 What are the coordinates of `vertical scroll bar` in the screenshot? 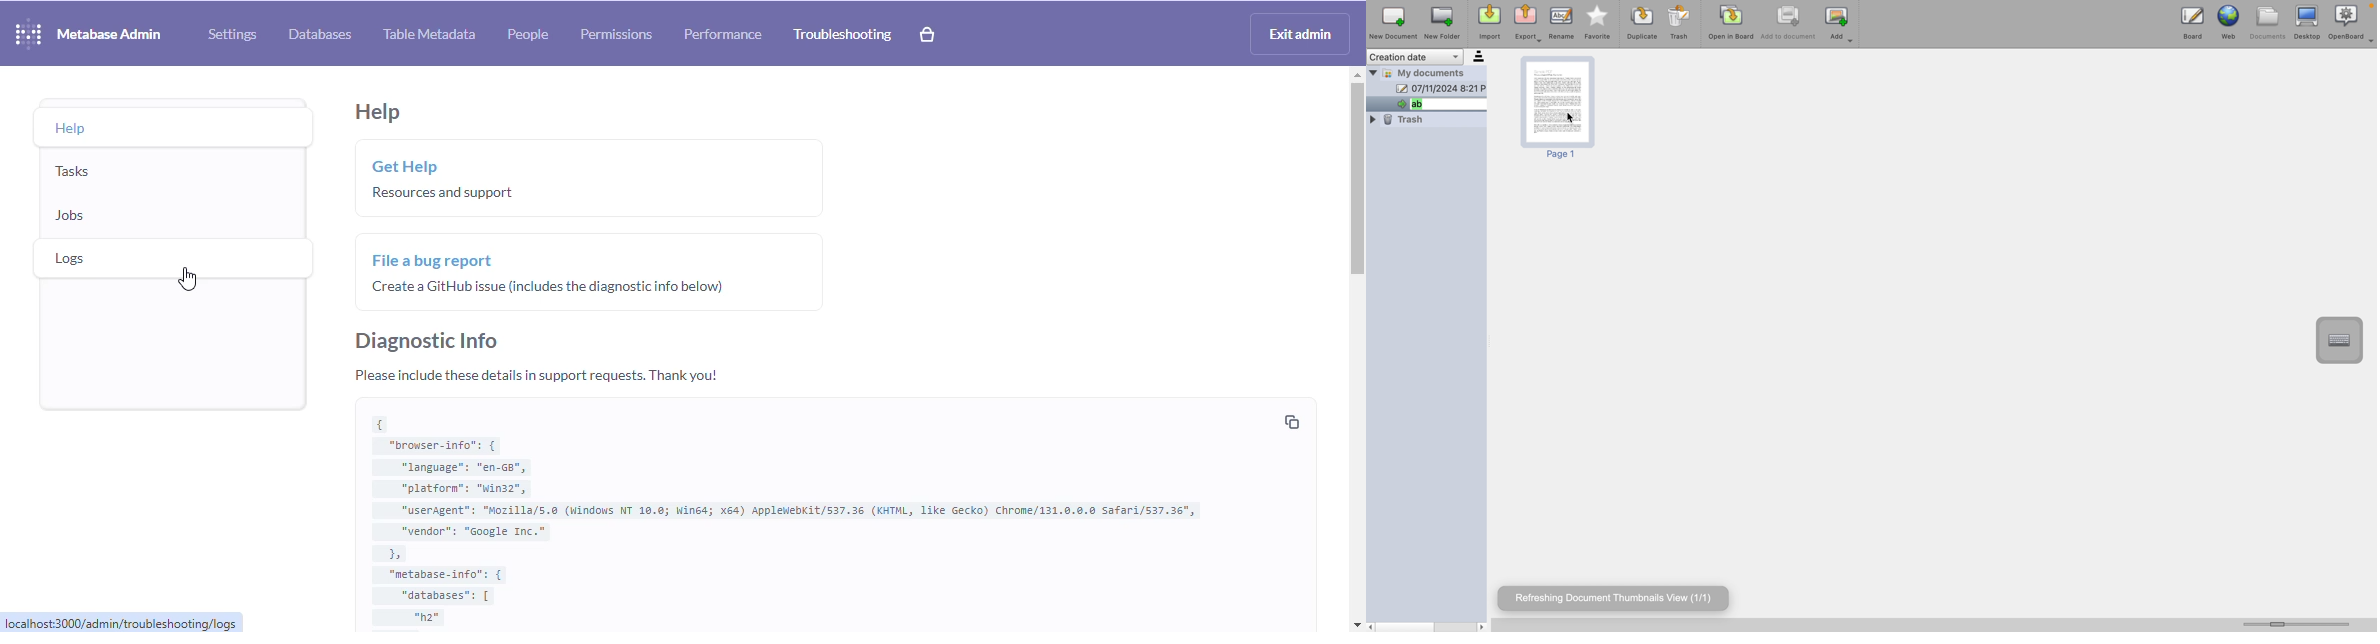 It's located at (1353, 178).